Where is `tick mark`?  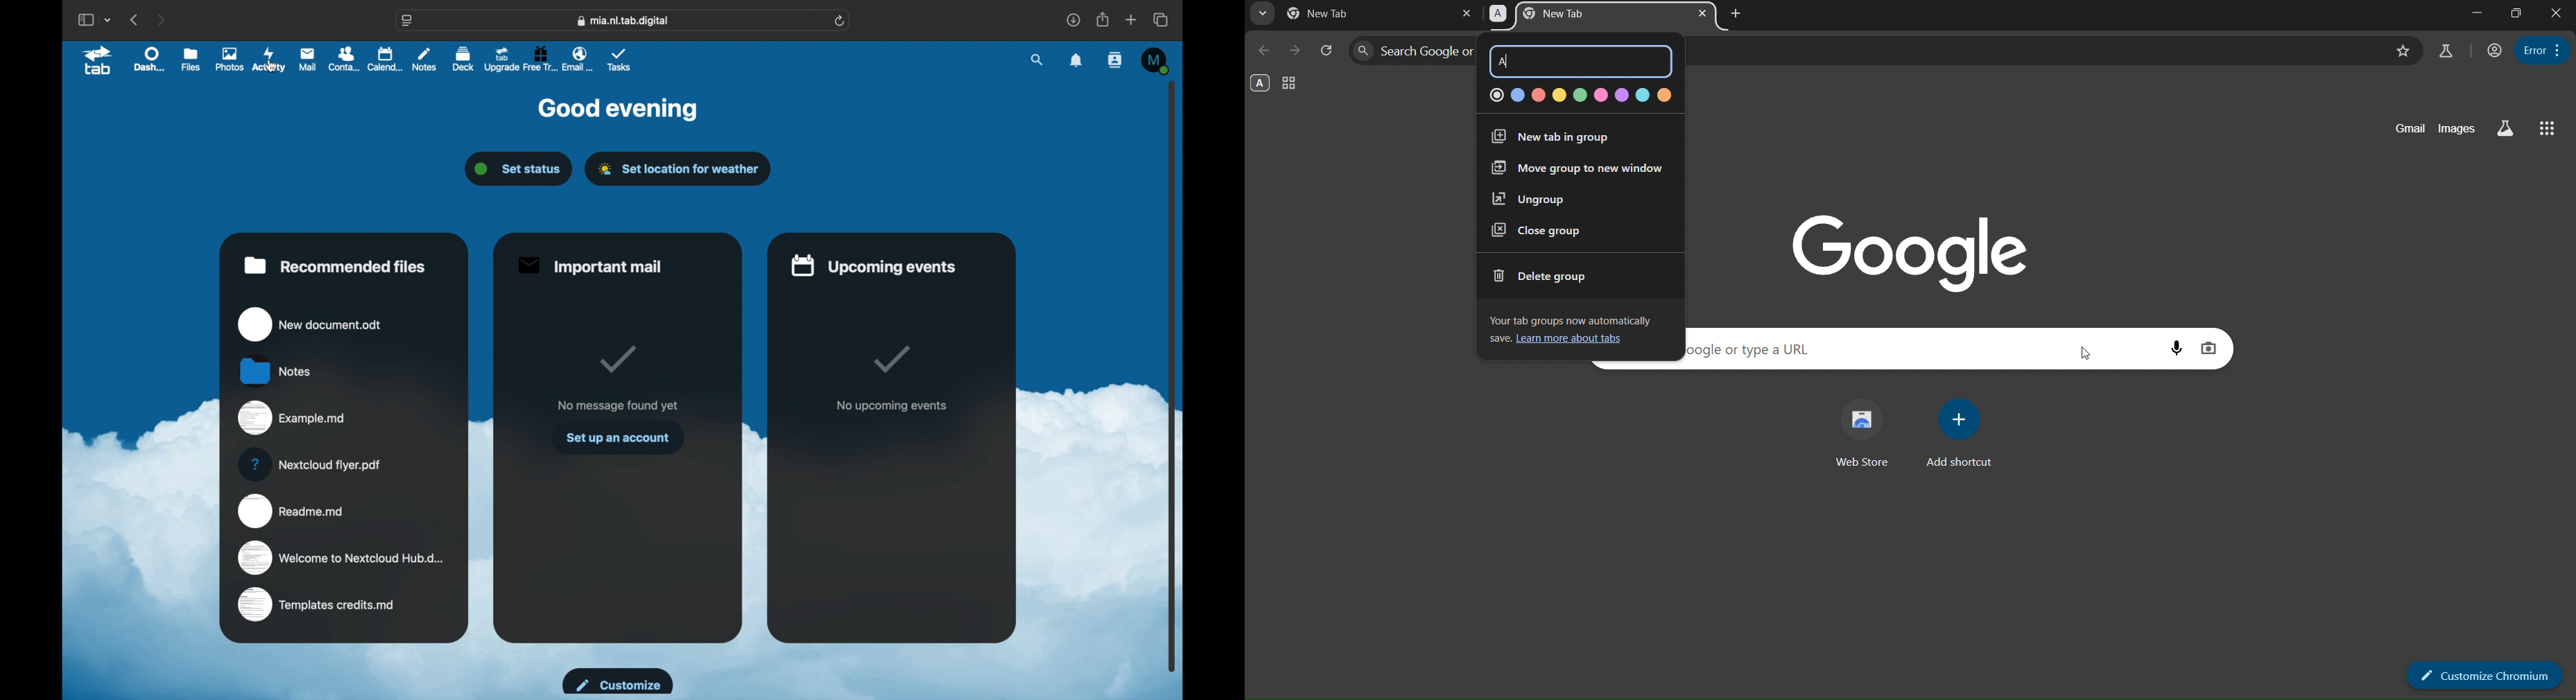 tick mark is located at coordinates (890, 359).